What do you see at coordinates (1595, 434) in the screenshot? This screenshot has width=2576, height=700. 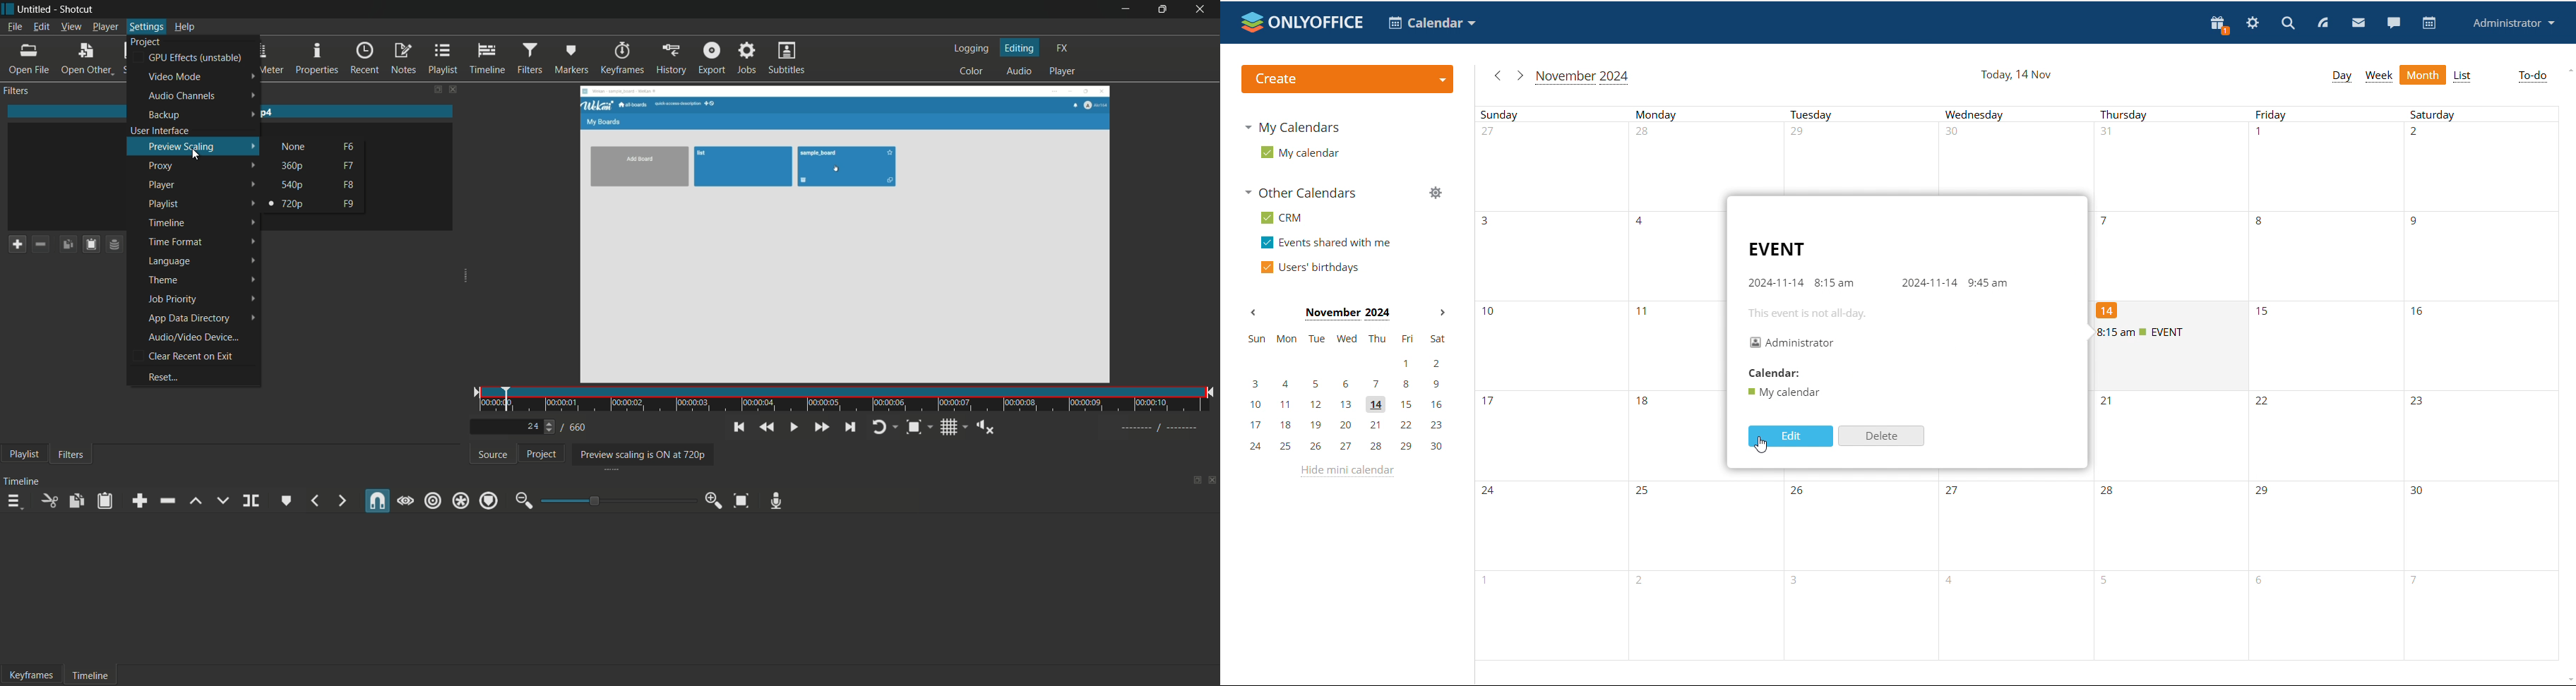 I see `17, 18` at bounding box center [1595, 434].